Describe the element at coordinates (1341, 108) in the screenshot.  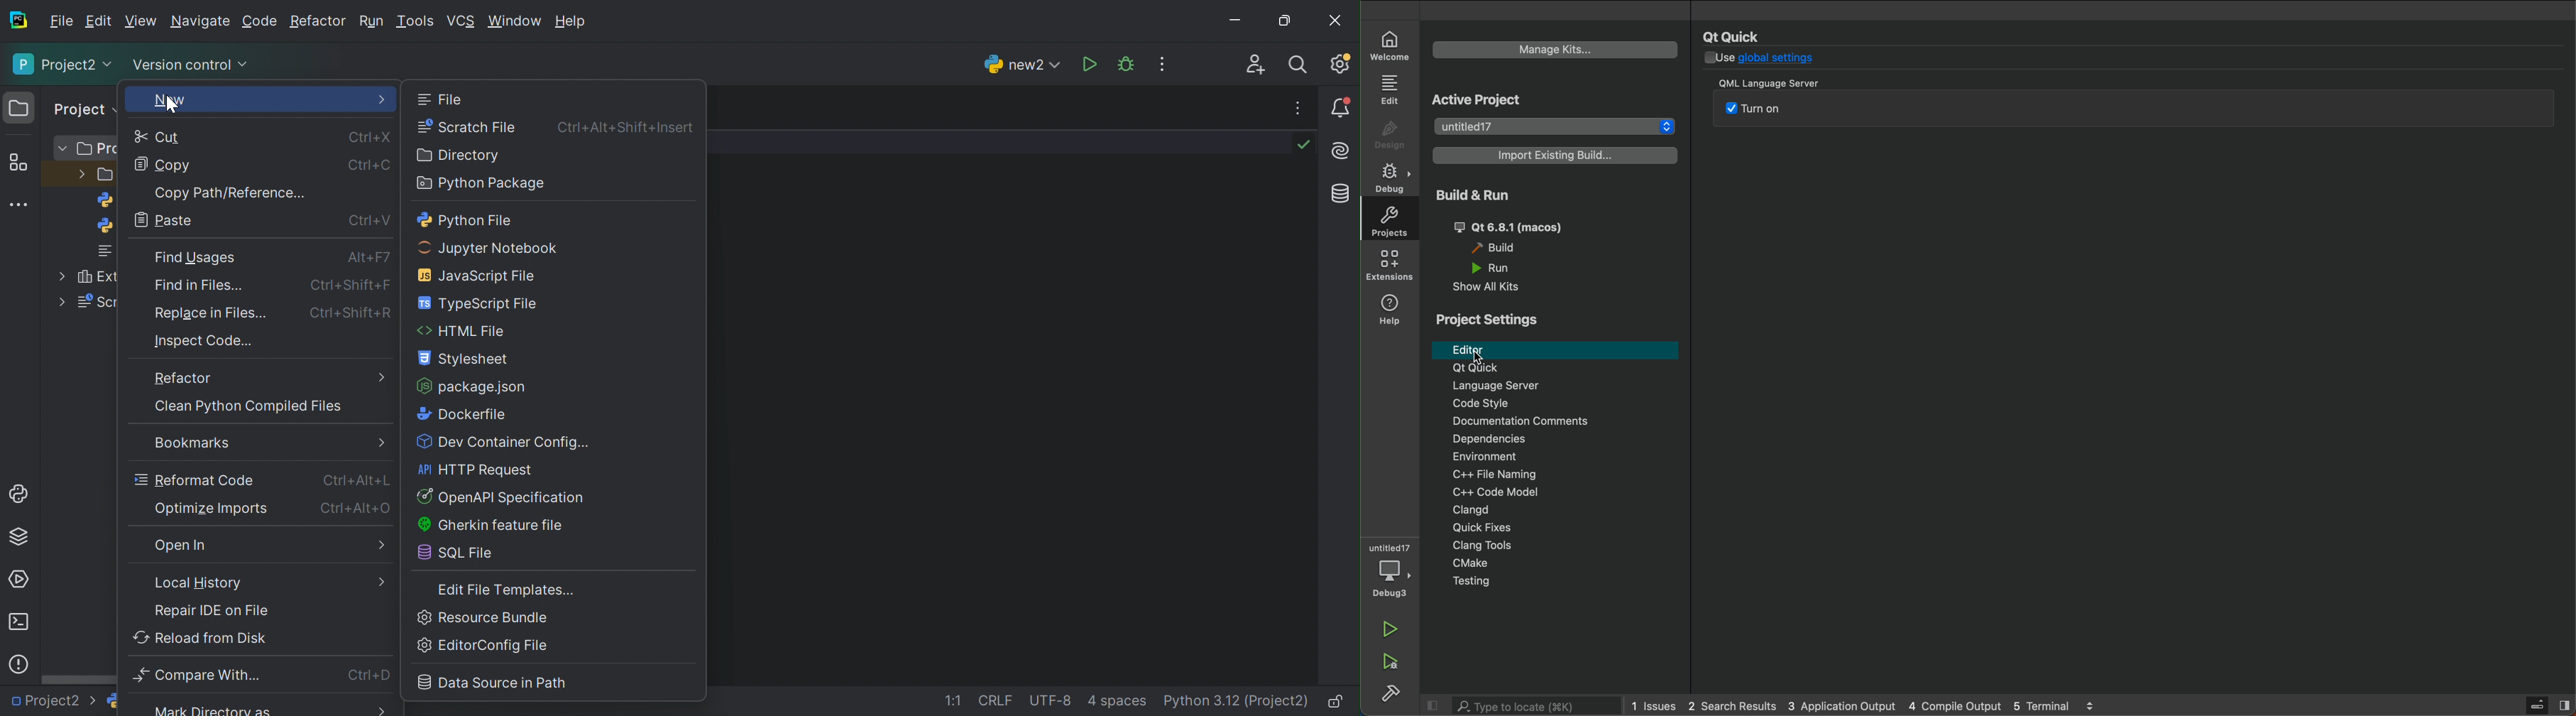
I see `Notifications` at that location.